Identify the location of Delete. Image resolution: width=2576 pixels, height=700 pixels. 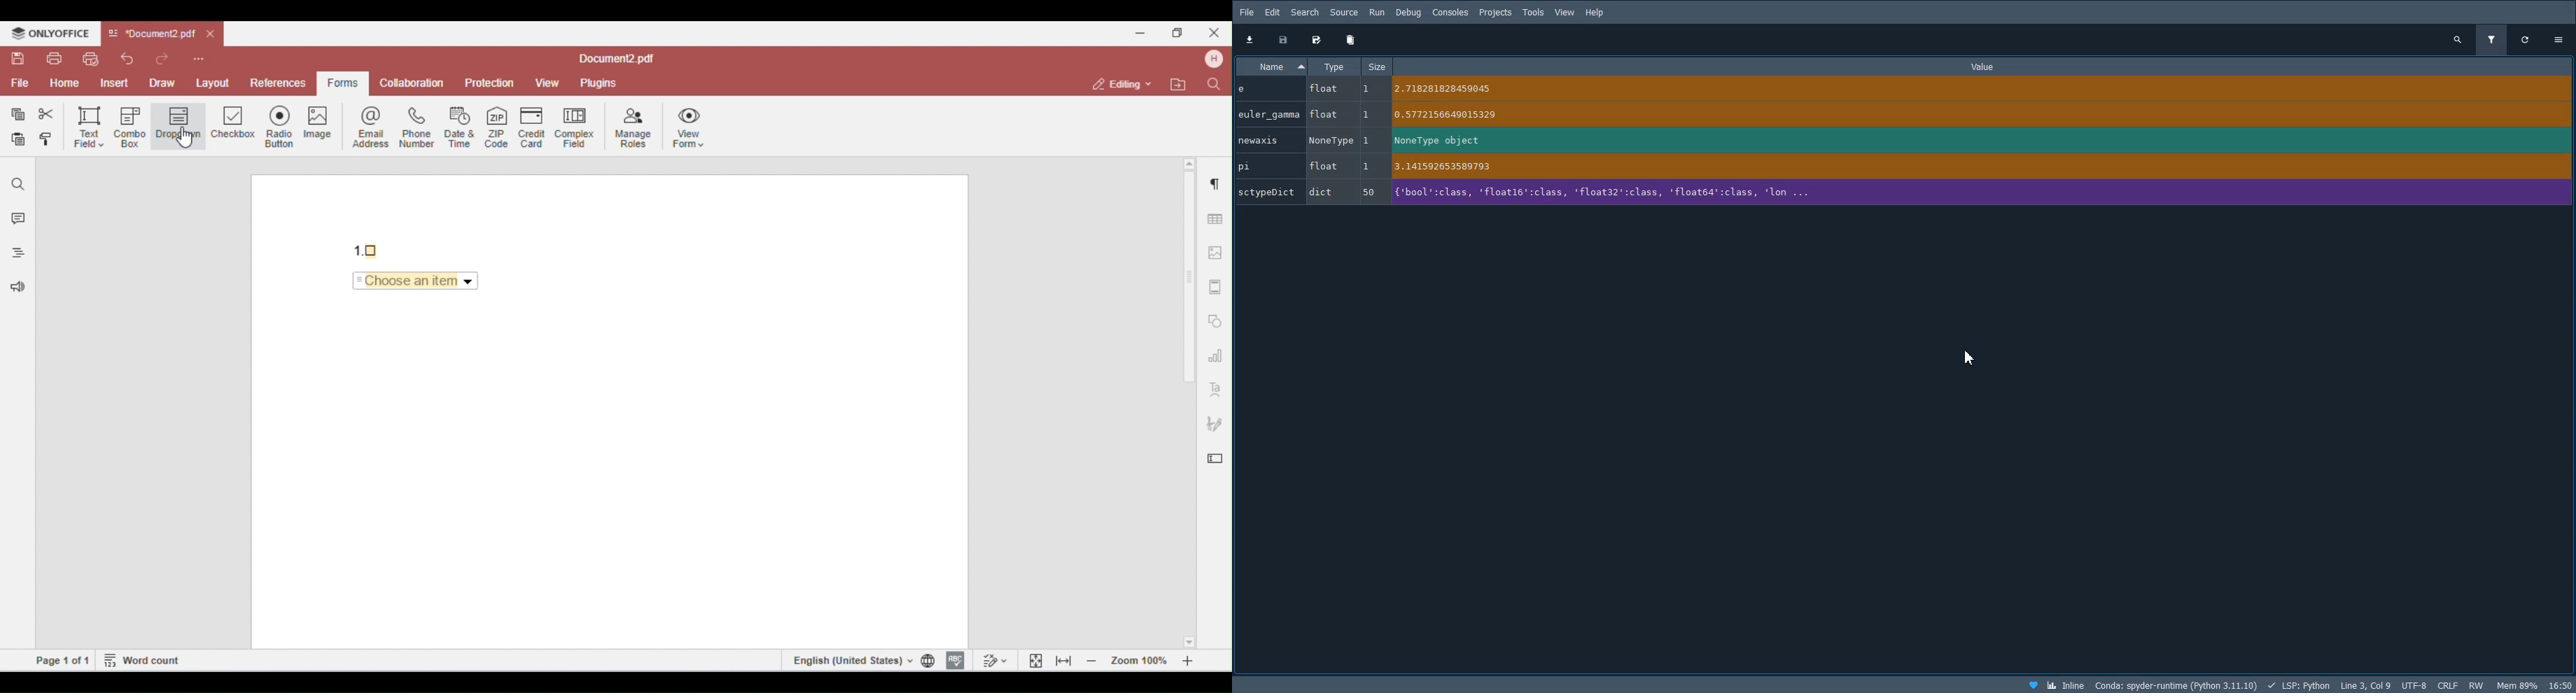
(1350, 40).